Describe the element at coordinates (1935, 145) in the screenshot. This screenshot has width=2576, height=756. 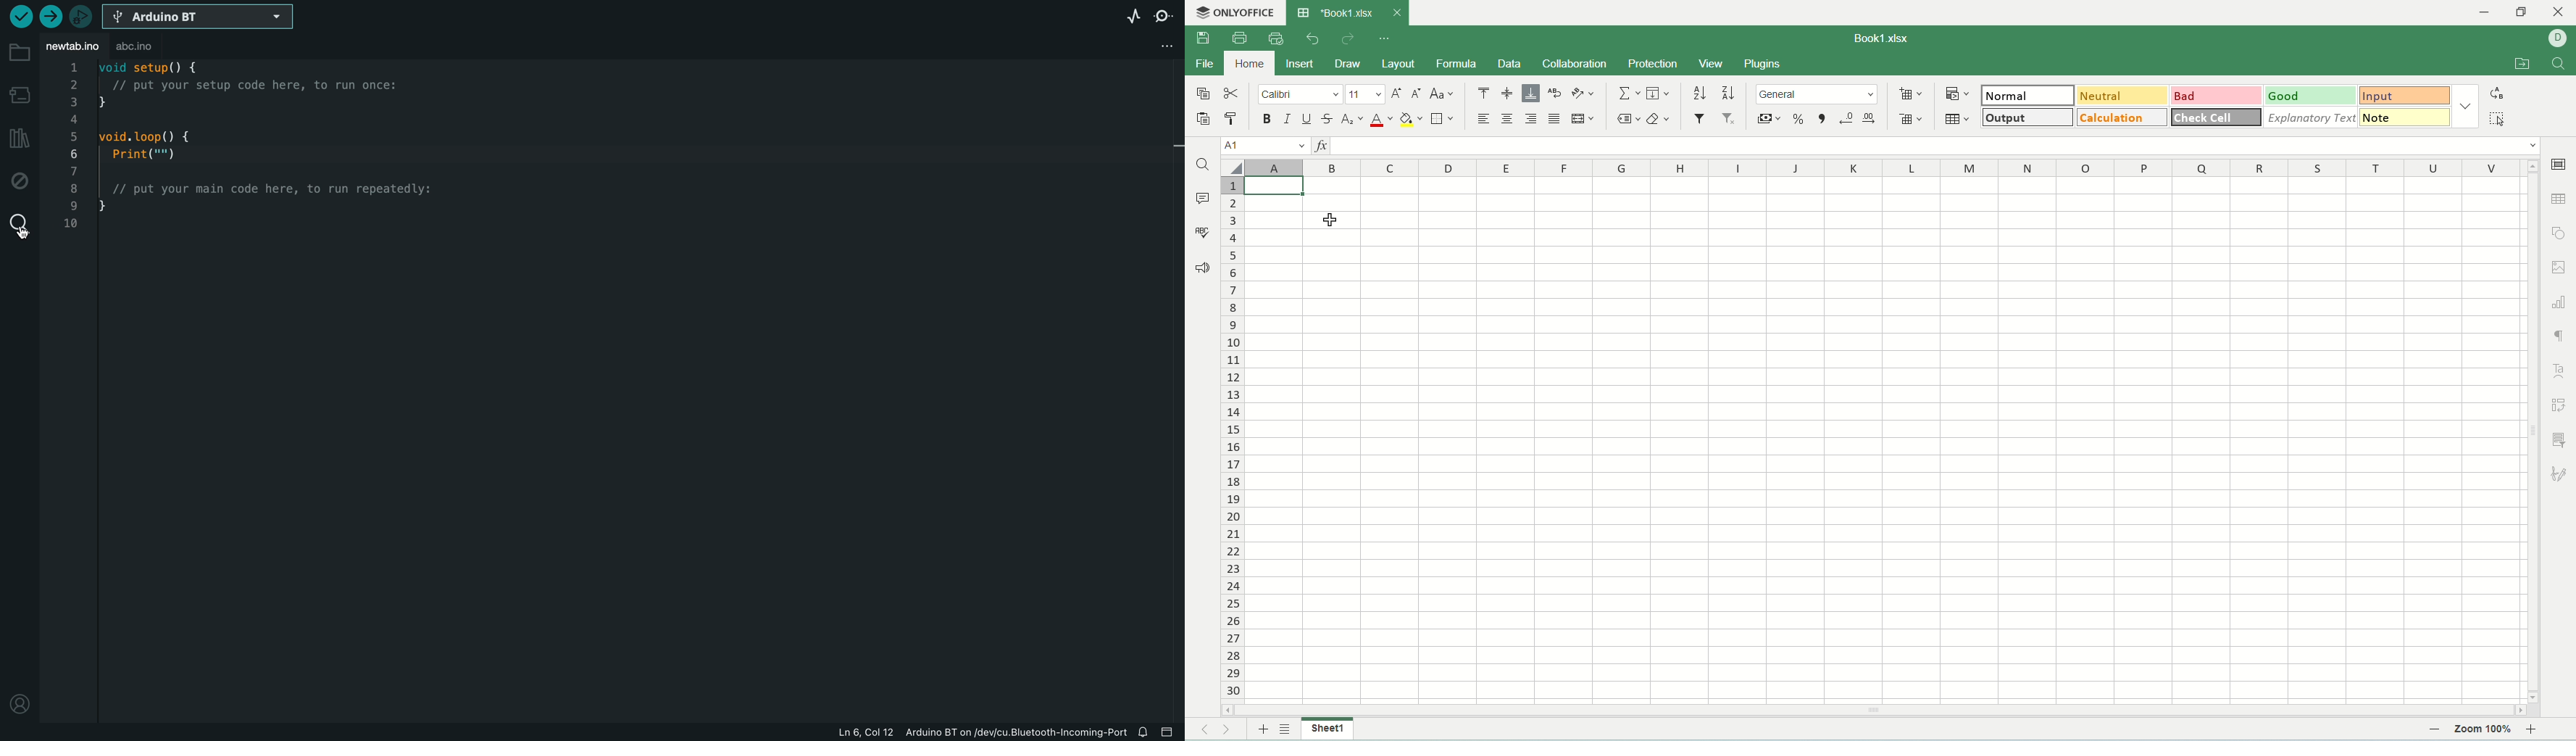
I see `input line` at that location.